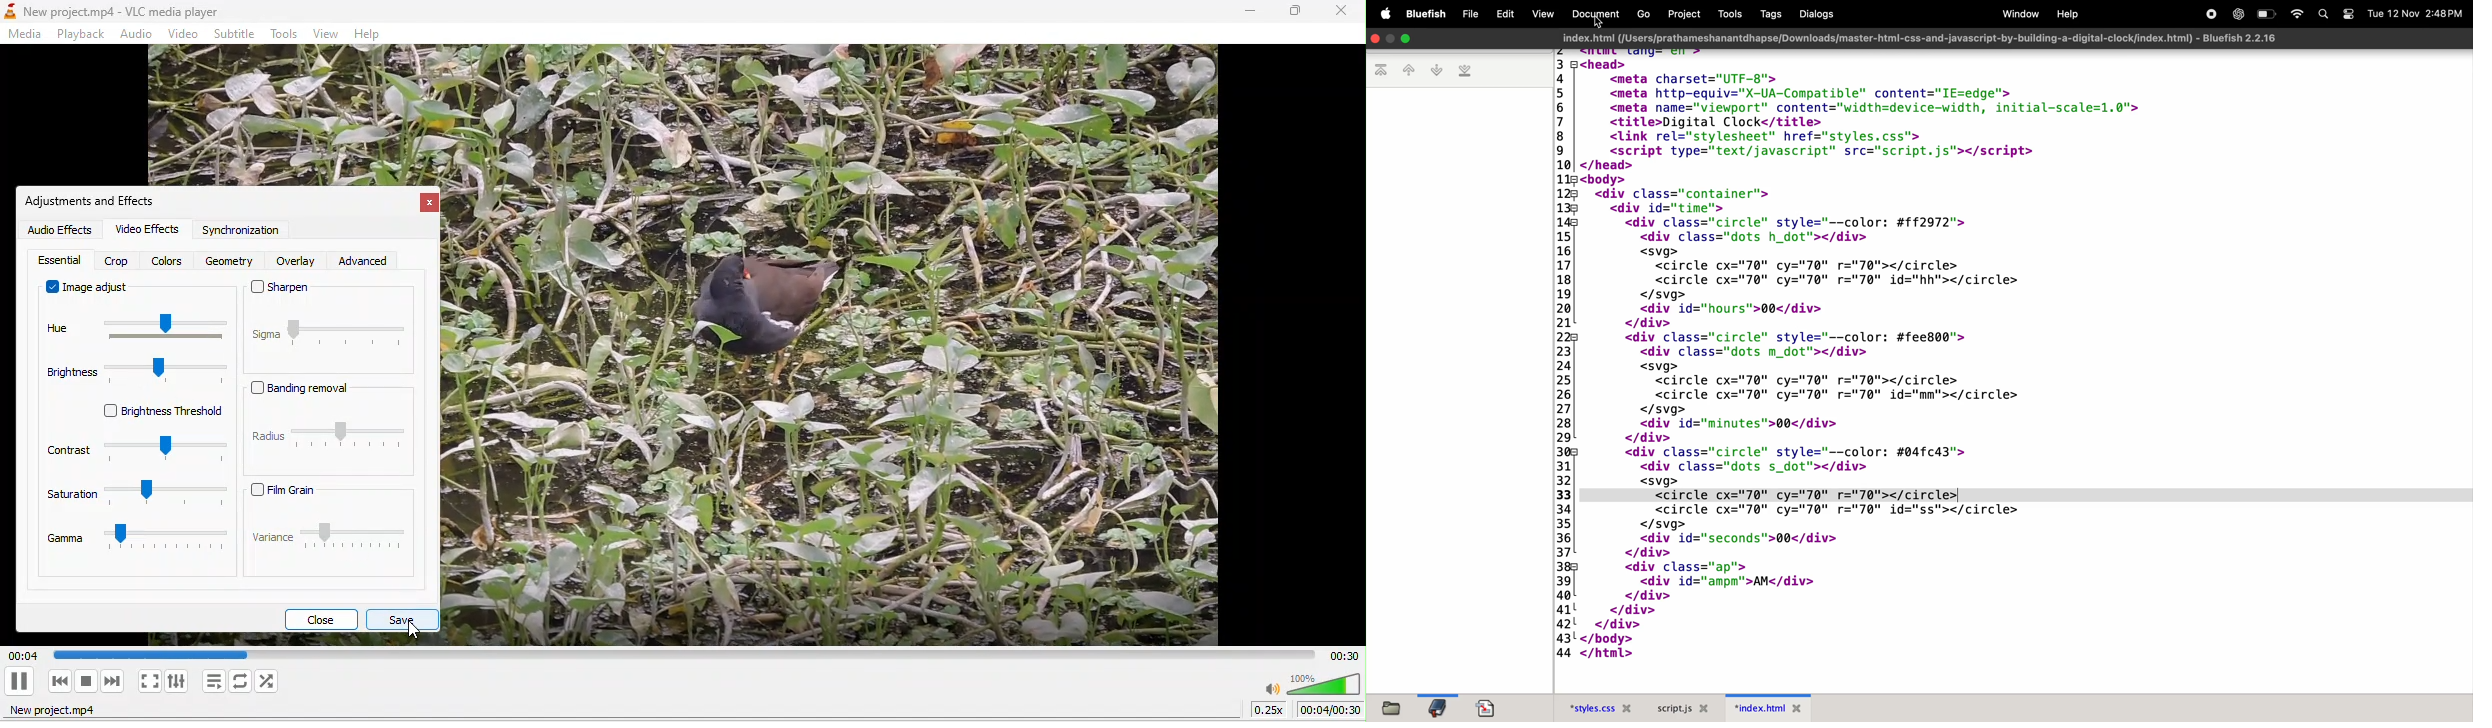 This screenshot has width=2492, height=728. What do you see at coordinates (1597, 707) in the screenshot?
I see `style.css` at bounding box center [1597, 707].